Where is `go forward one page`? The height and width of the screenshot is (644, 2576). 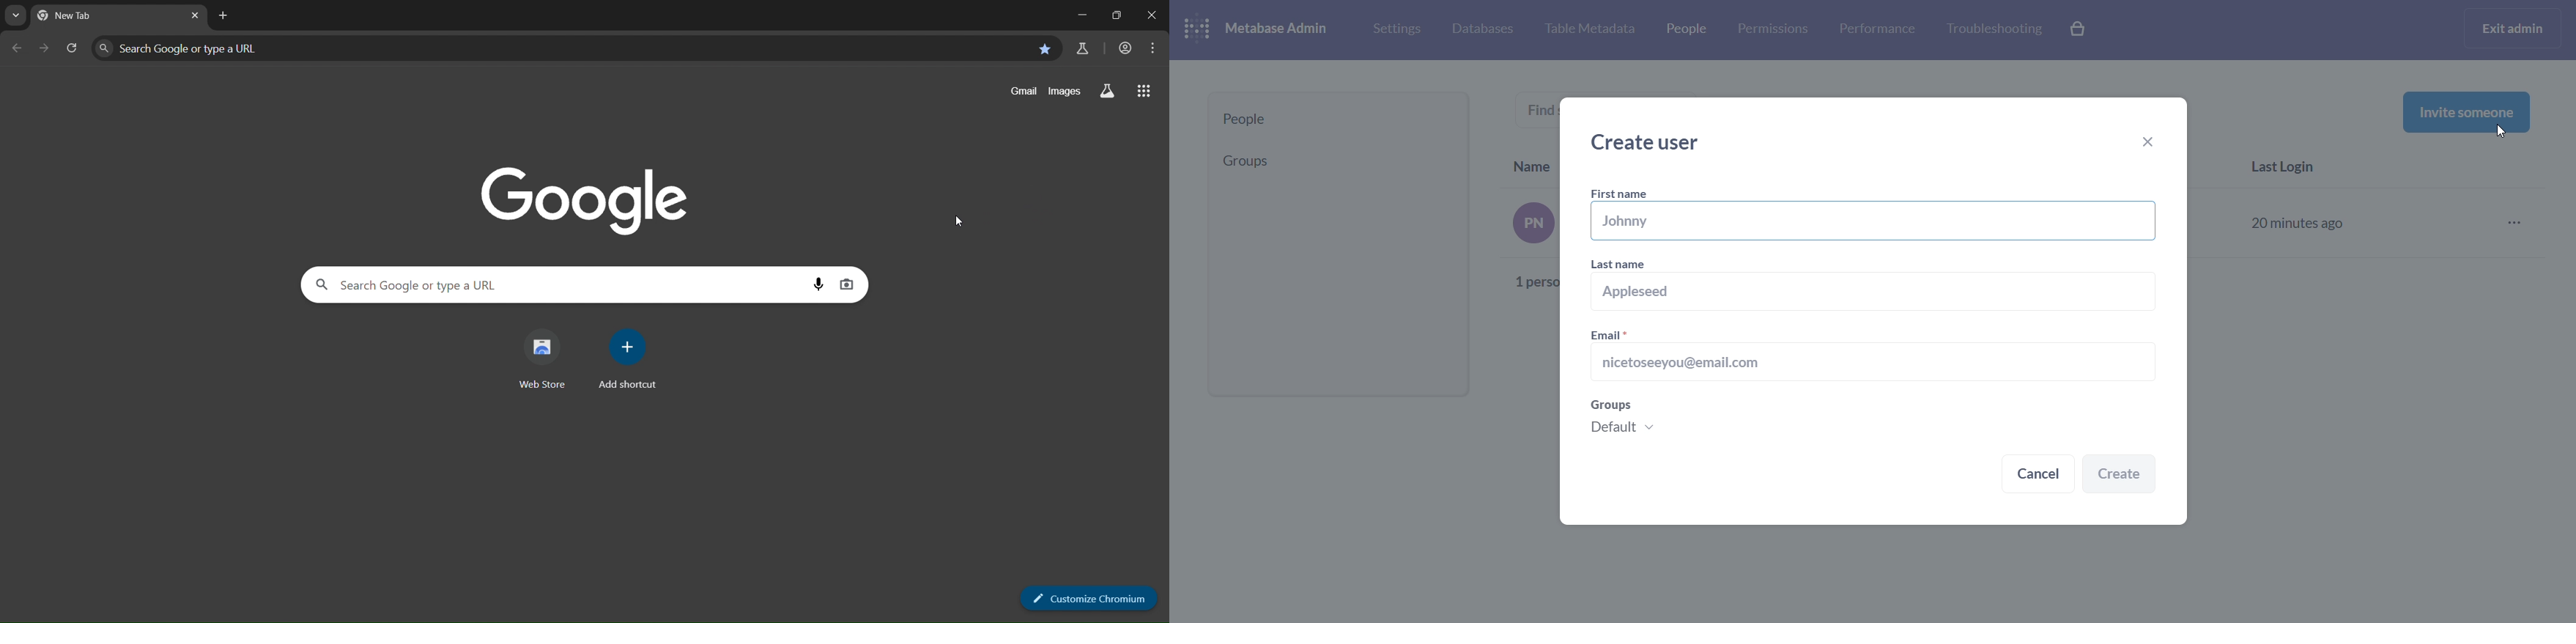 go forward one page is located at coordinates (46, 49).